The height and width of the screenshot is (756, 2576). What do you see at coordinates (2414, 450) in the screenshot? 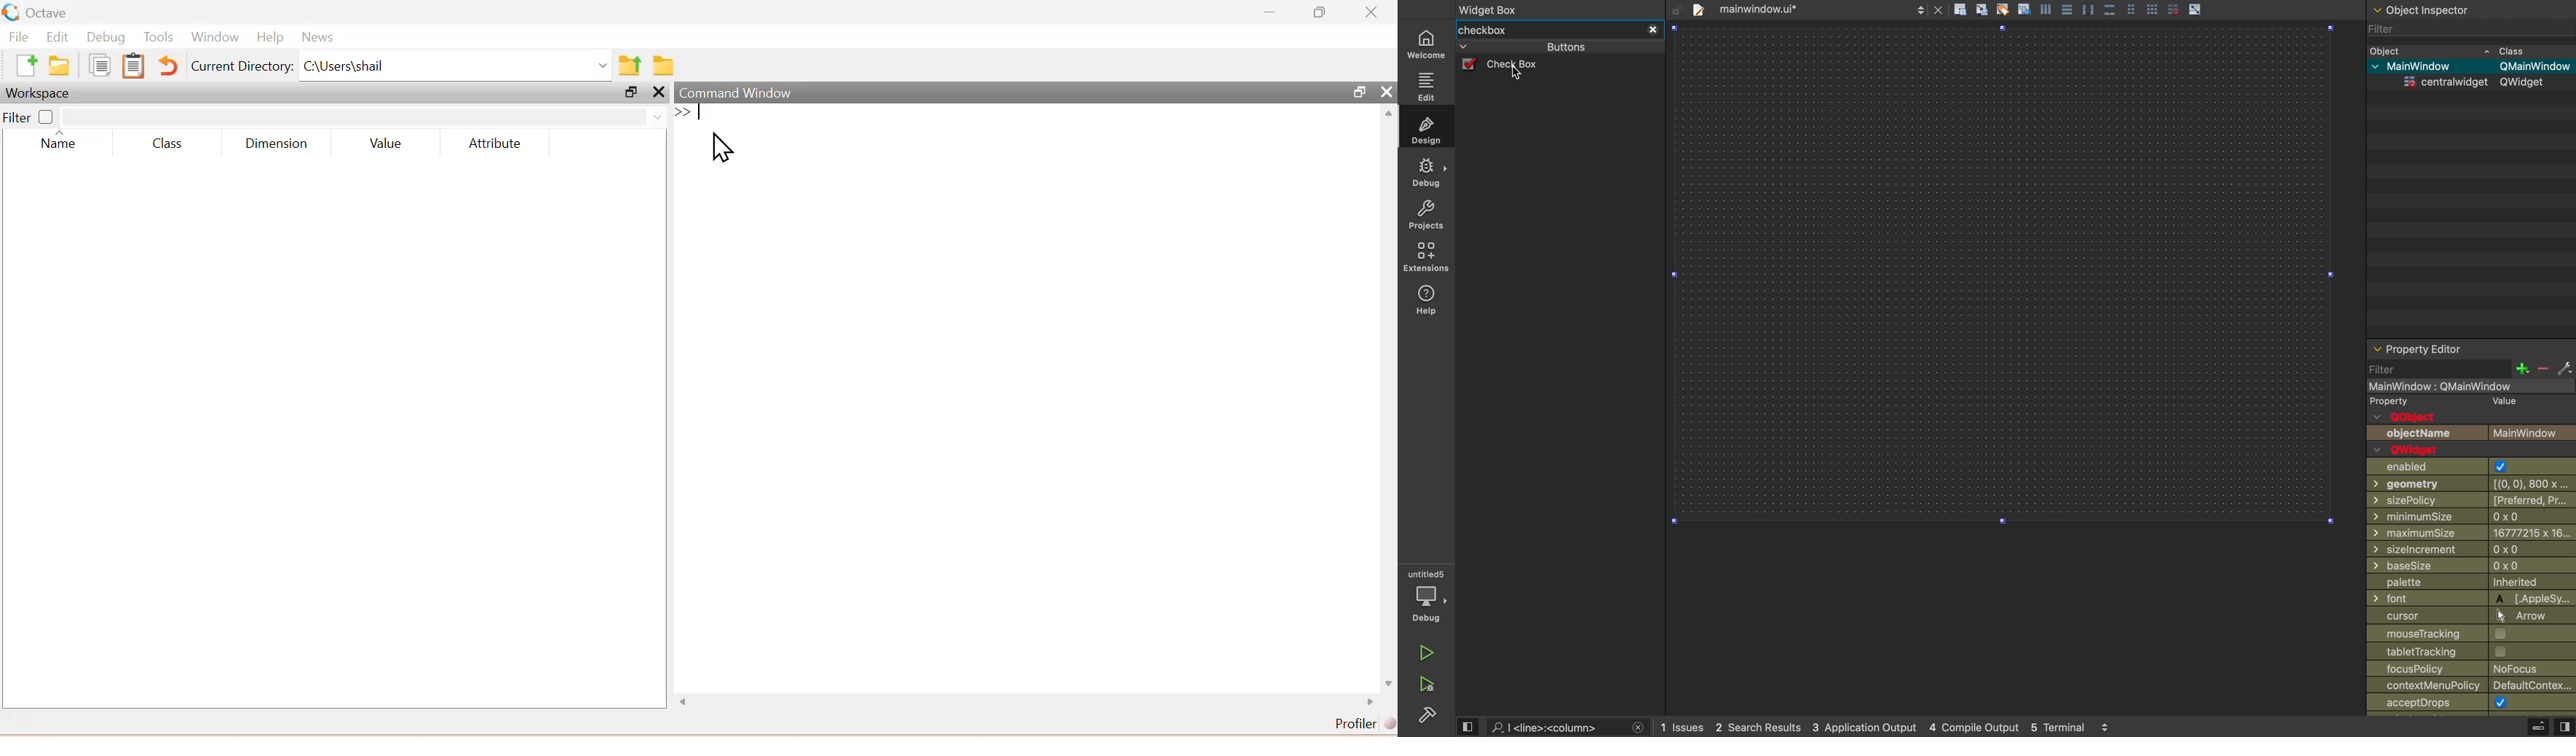
I see `qwidget` at bounding box center [2414, 450].